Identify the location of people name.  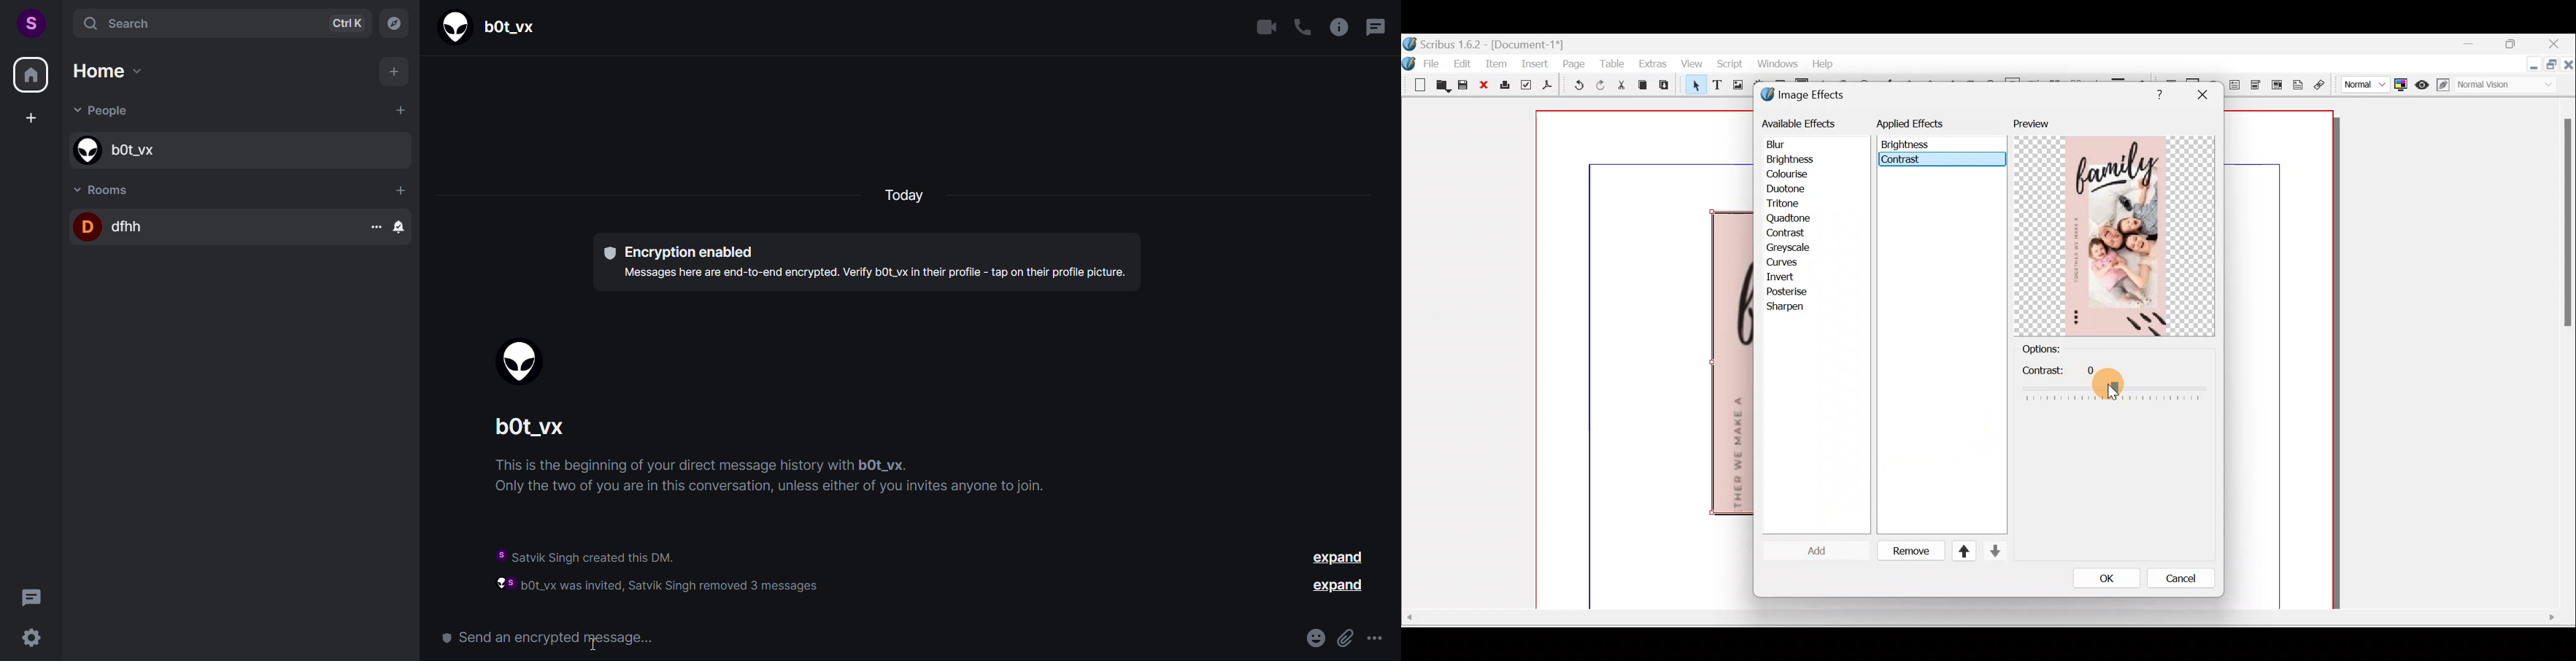
(236, 149).